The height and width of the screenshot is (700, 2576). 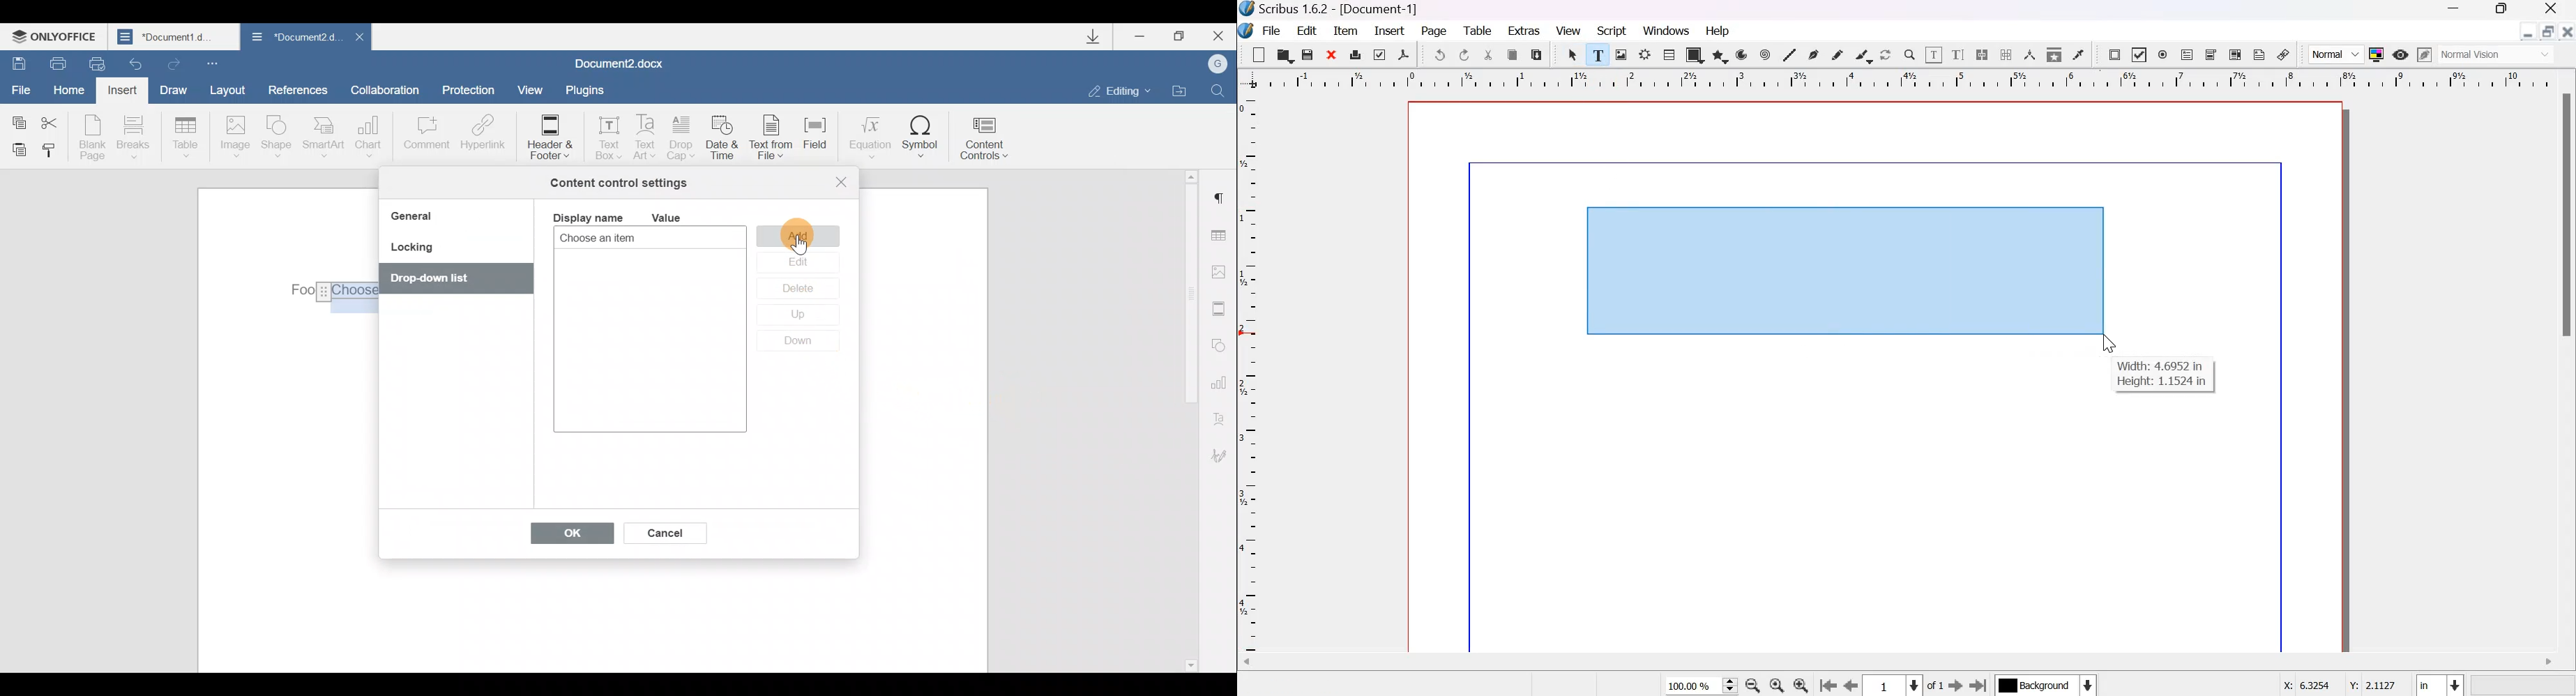 I want to click on Cancel, so click(x=664, y=530).